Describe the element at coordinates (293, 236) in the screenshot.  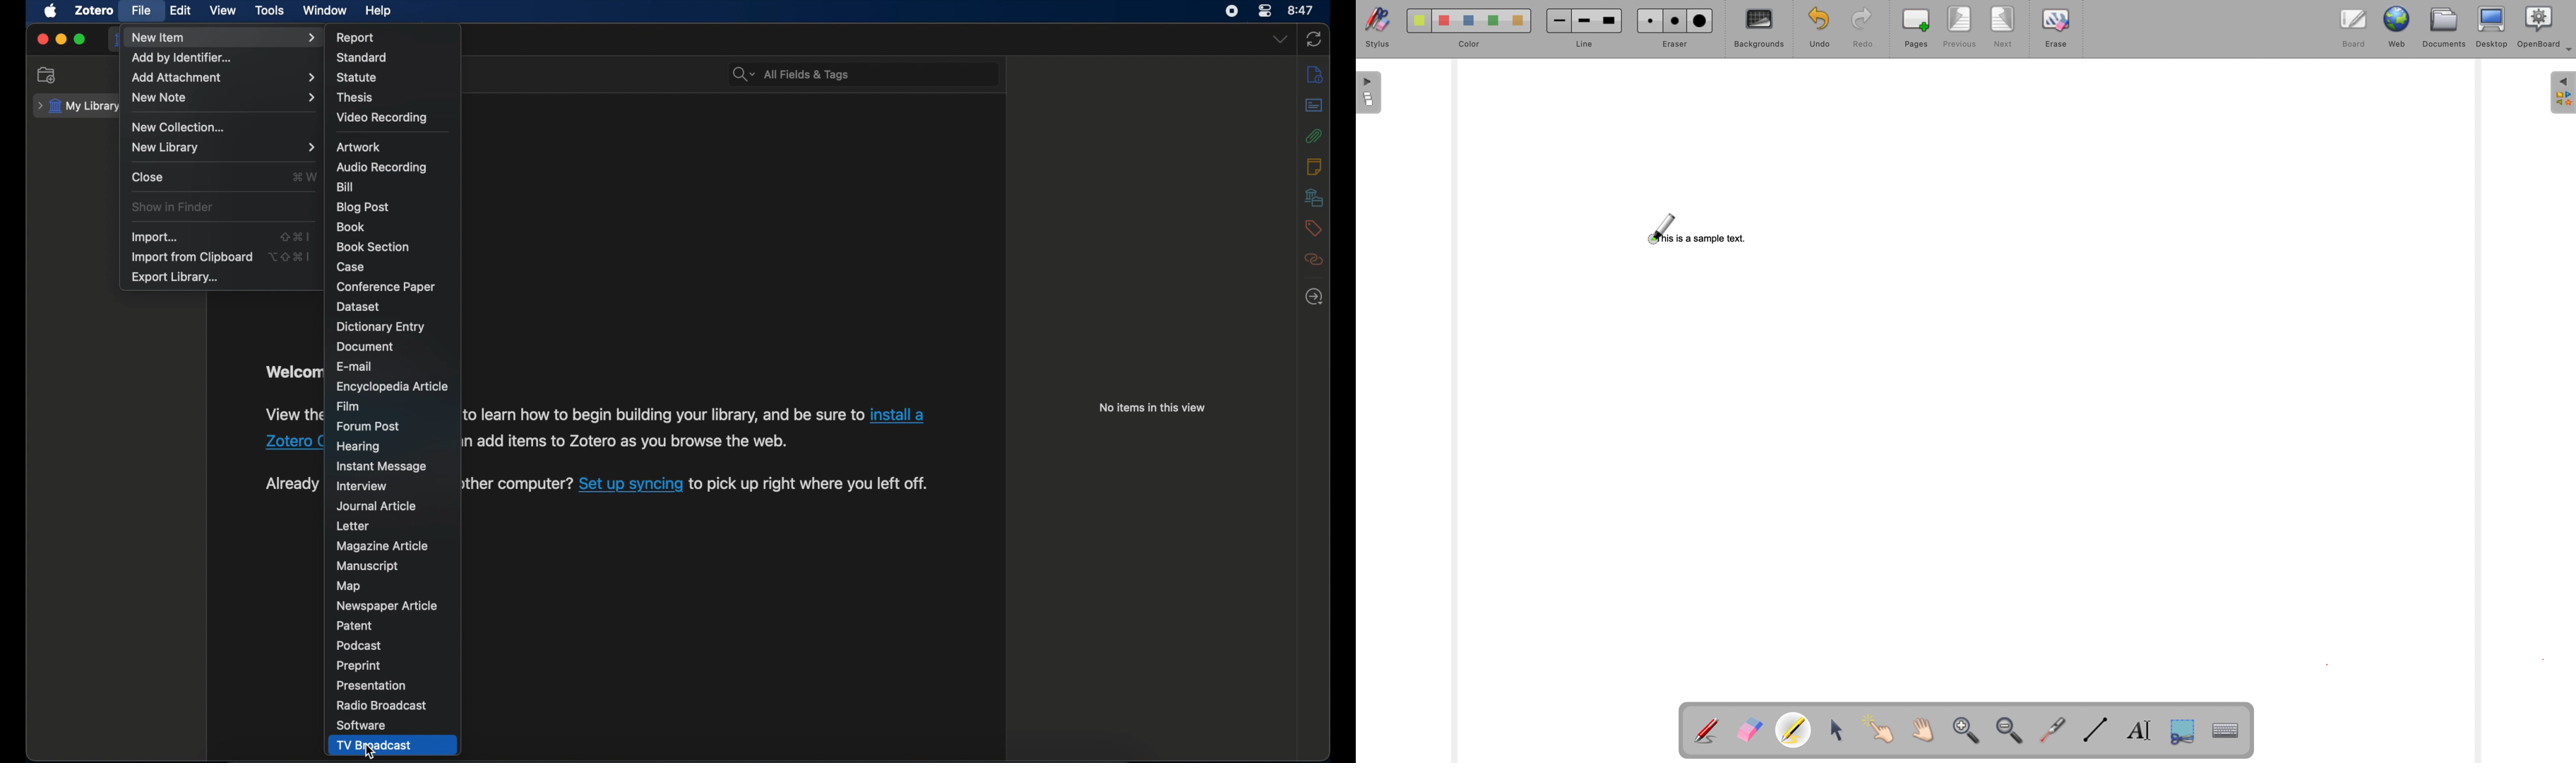
I see `shortcut` at that location.